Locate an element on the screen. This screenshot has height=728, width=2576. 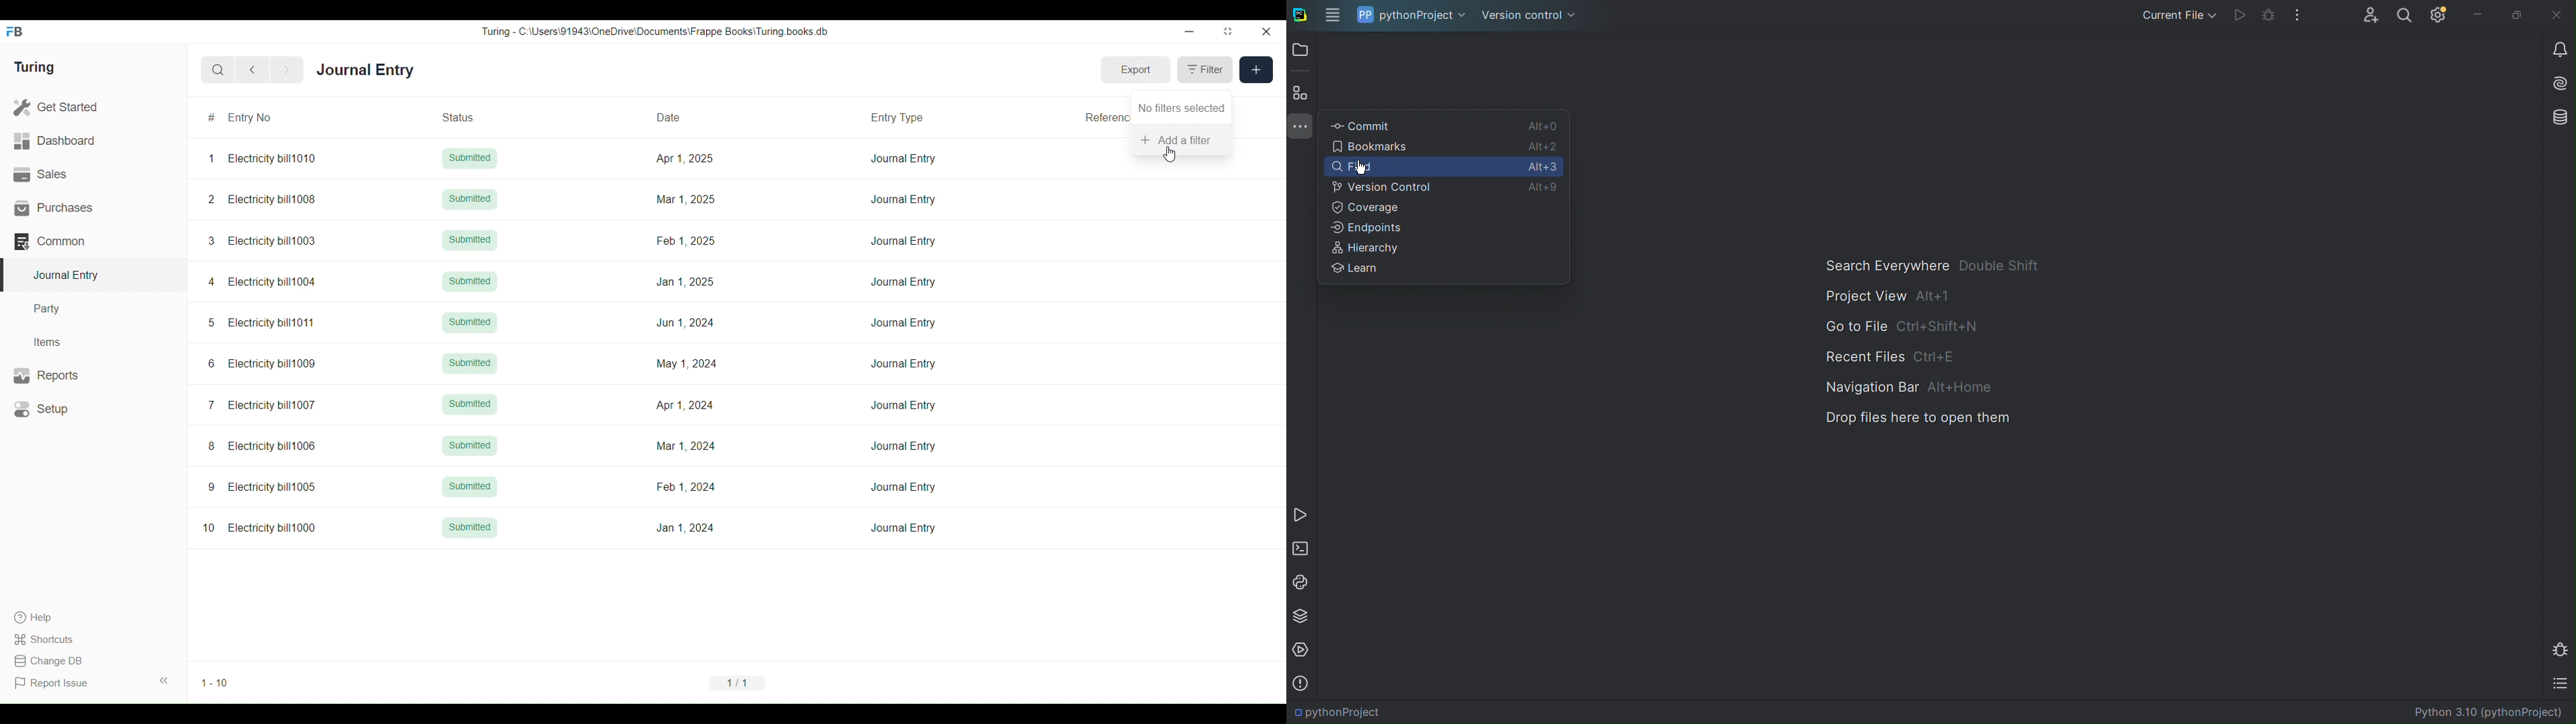
Submitted is located at coordinates (470, 158).